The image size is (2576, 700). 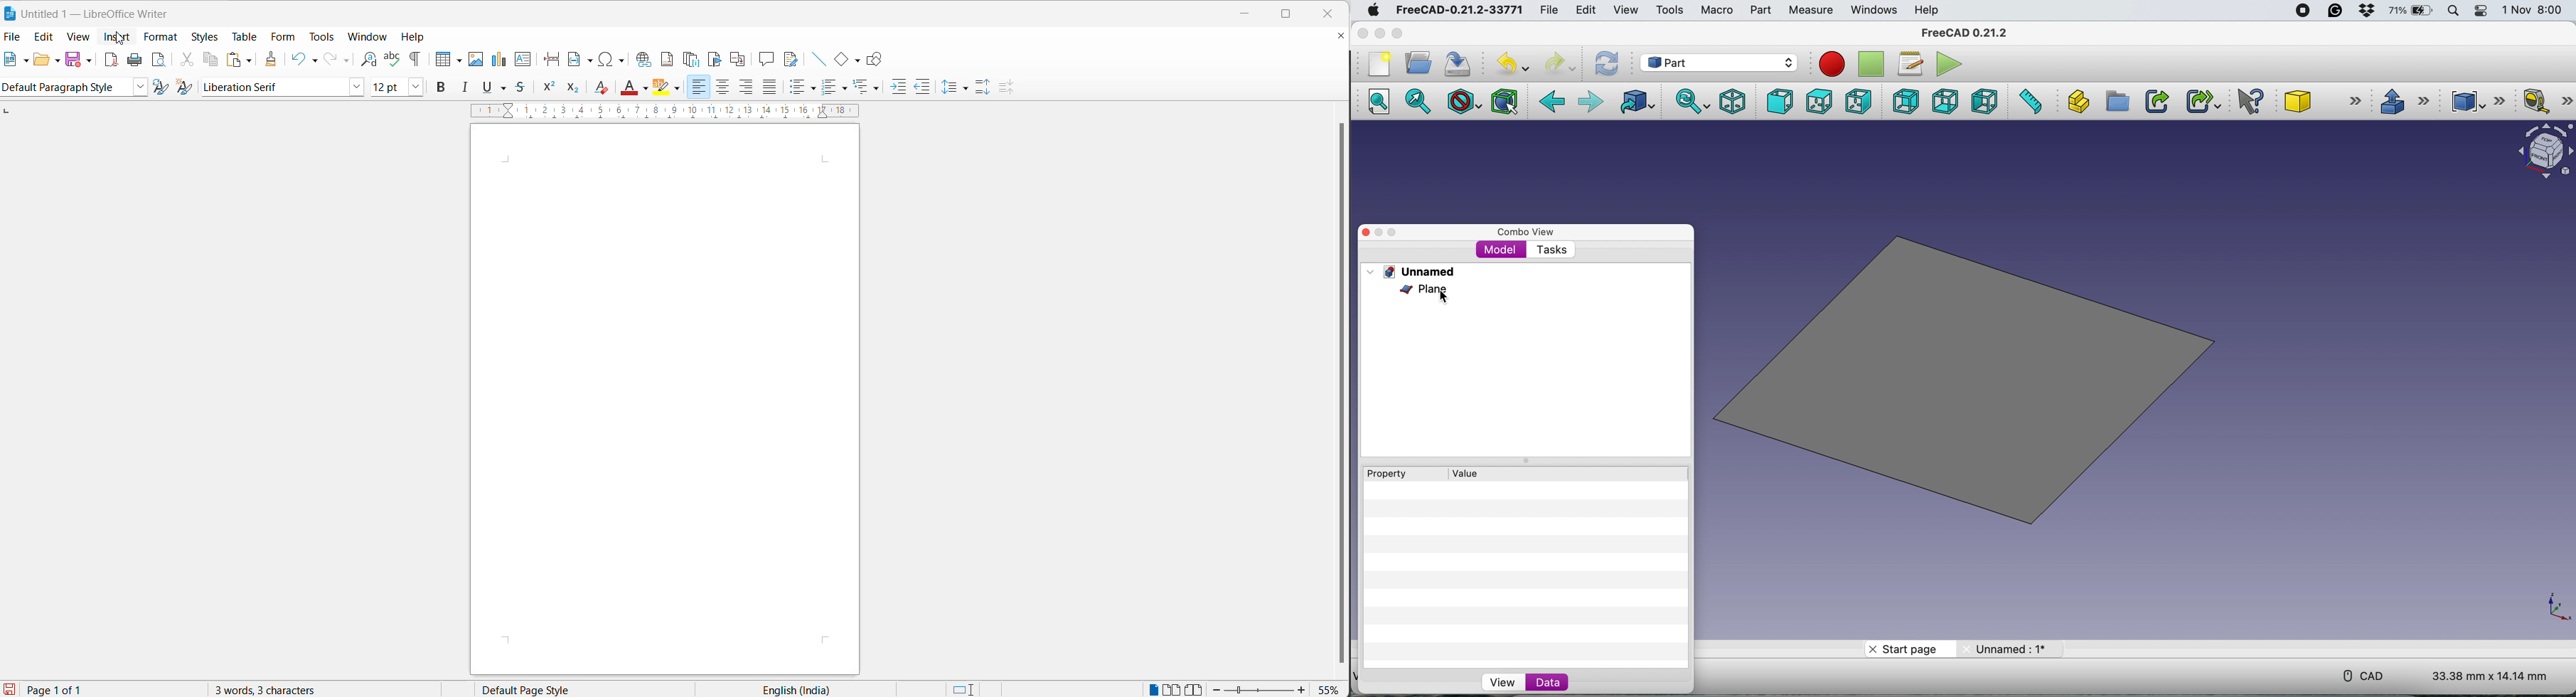 I want to click on left, so click(x=1984, y=102).